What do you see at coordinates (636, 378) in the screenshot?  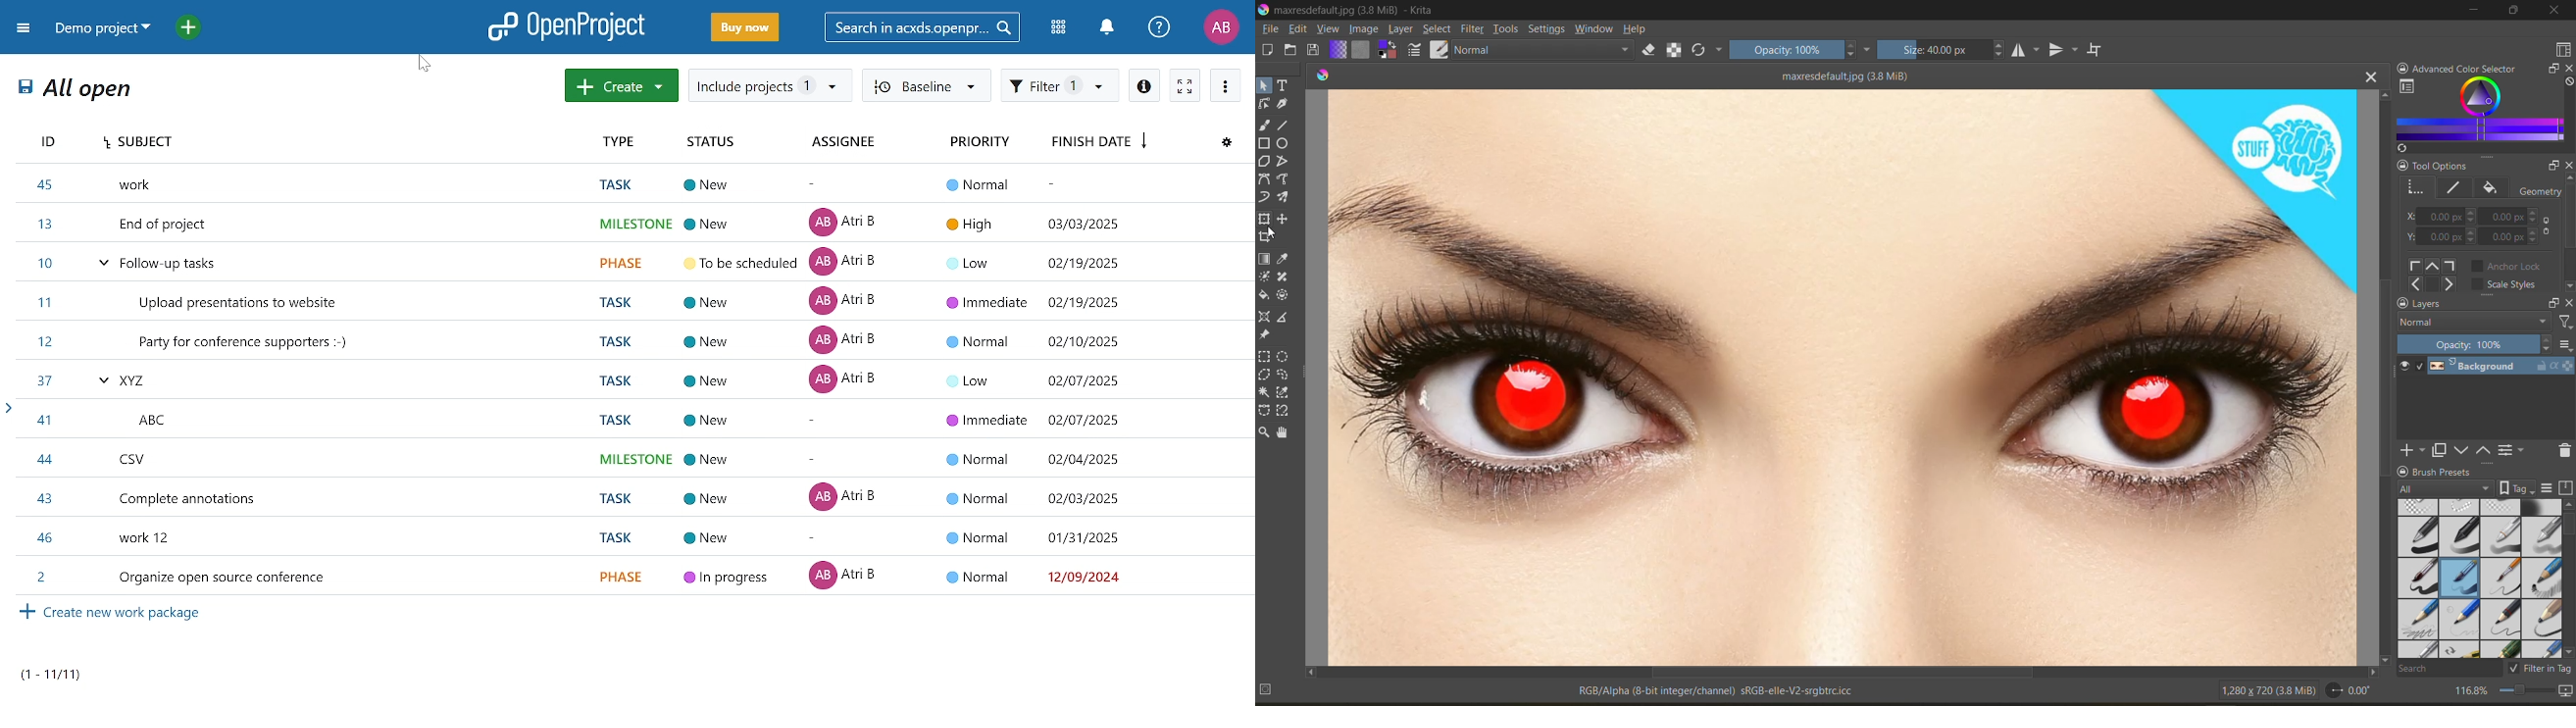 I see `task titled"XYZ"` at bounding box center [636, 378].